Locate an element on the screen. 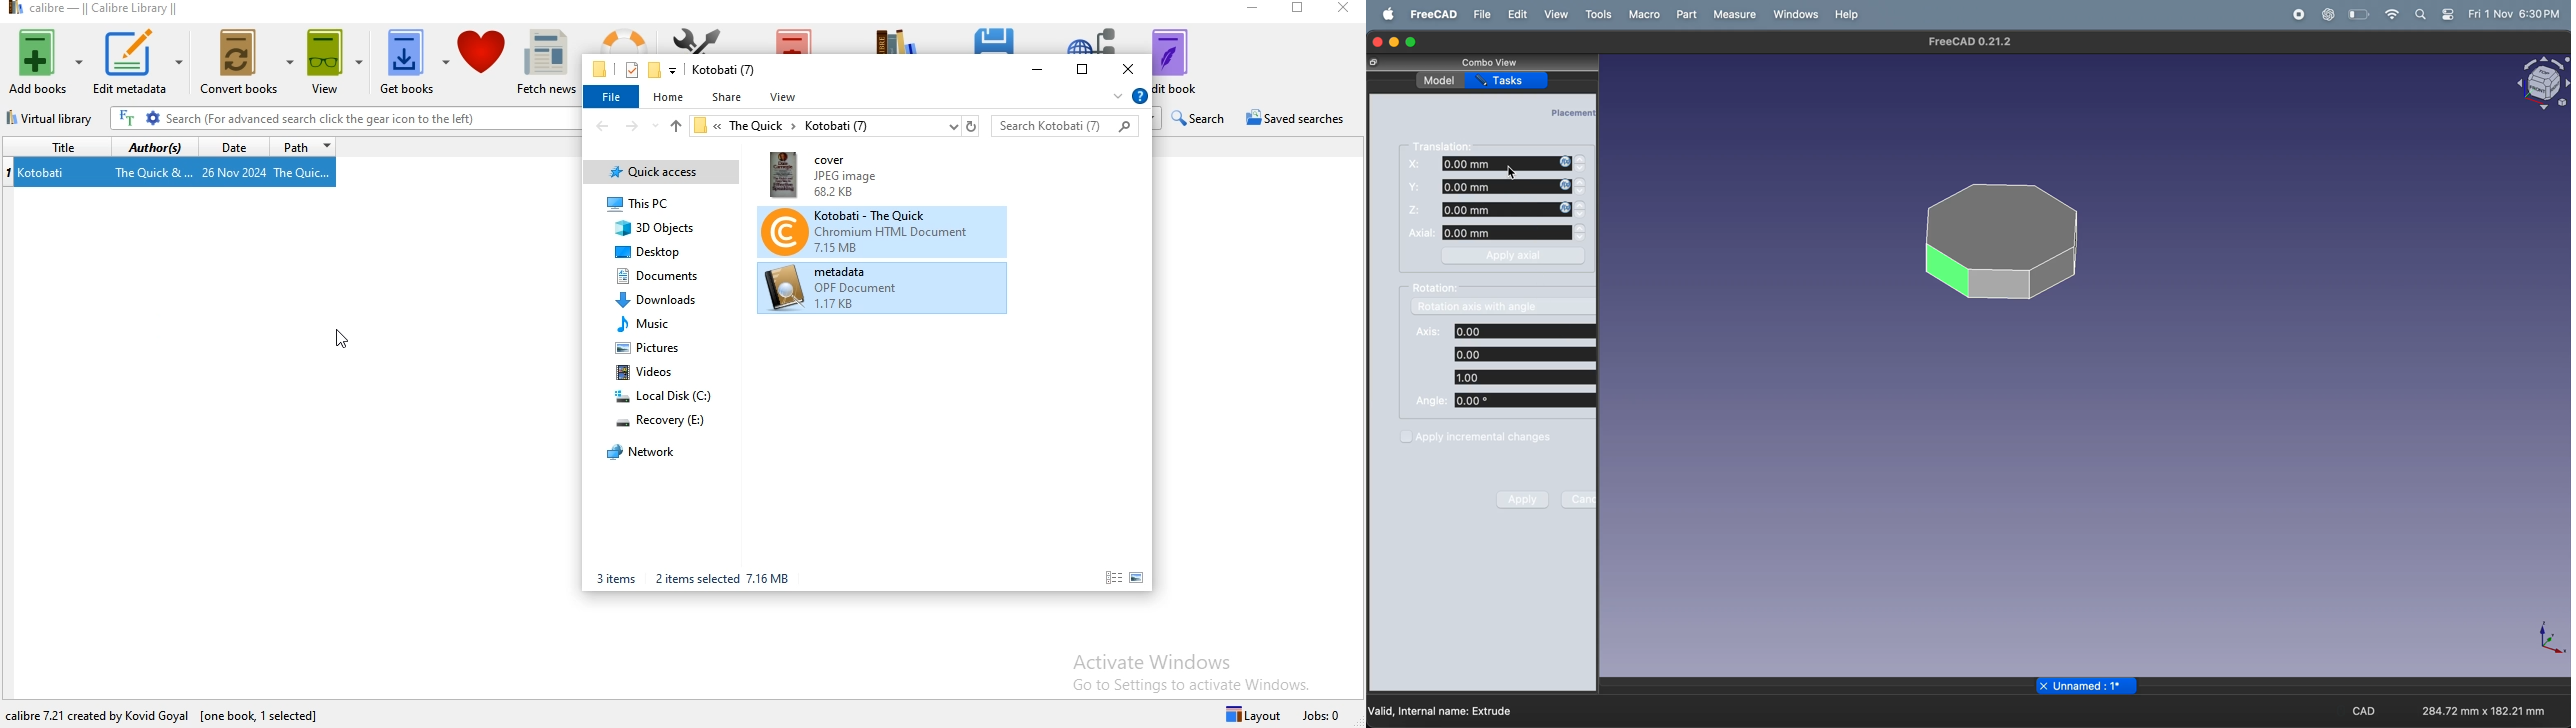 The width and height of the screenshot is (2576, 728). pictures is located at coordinates (655, 346).